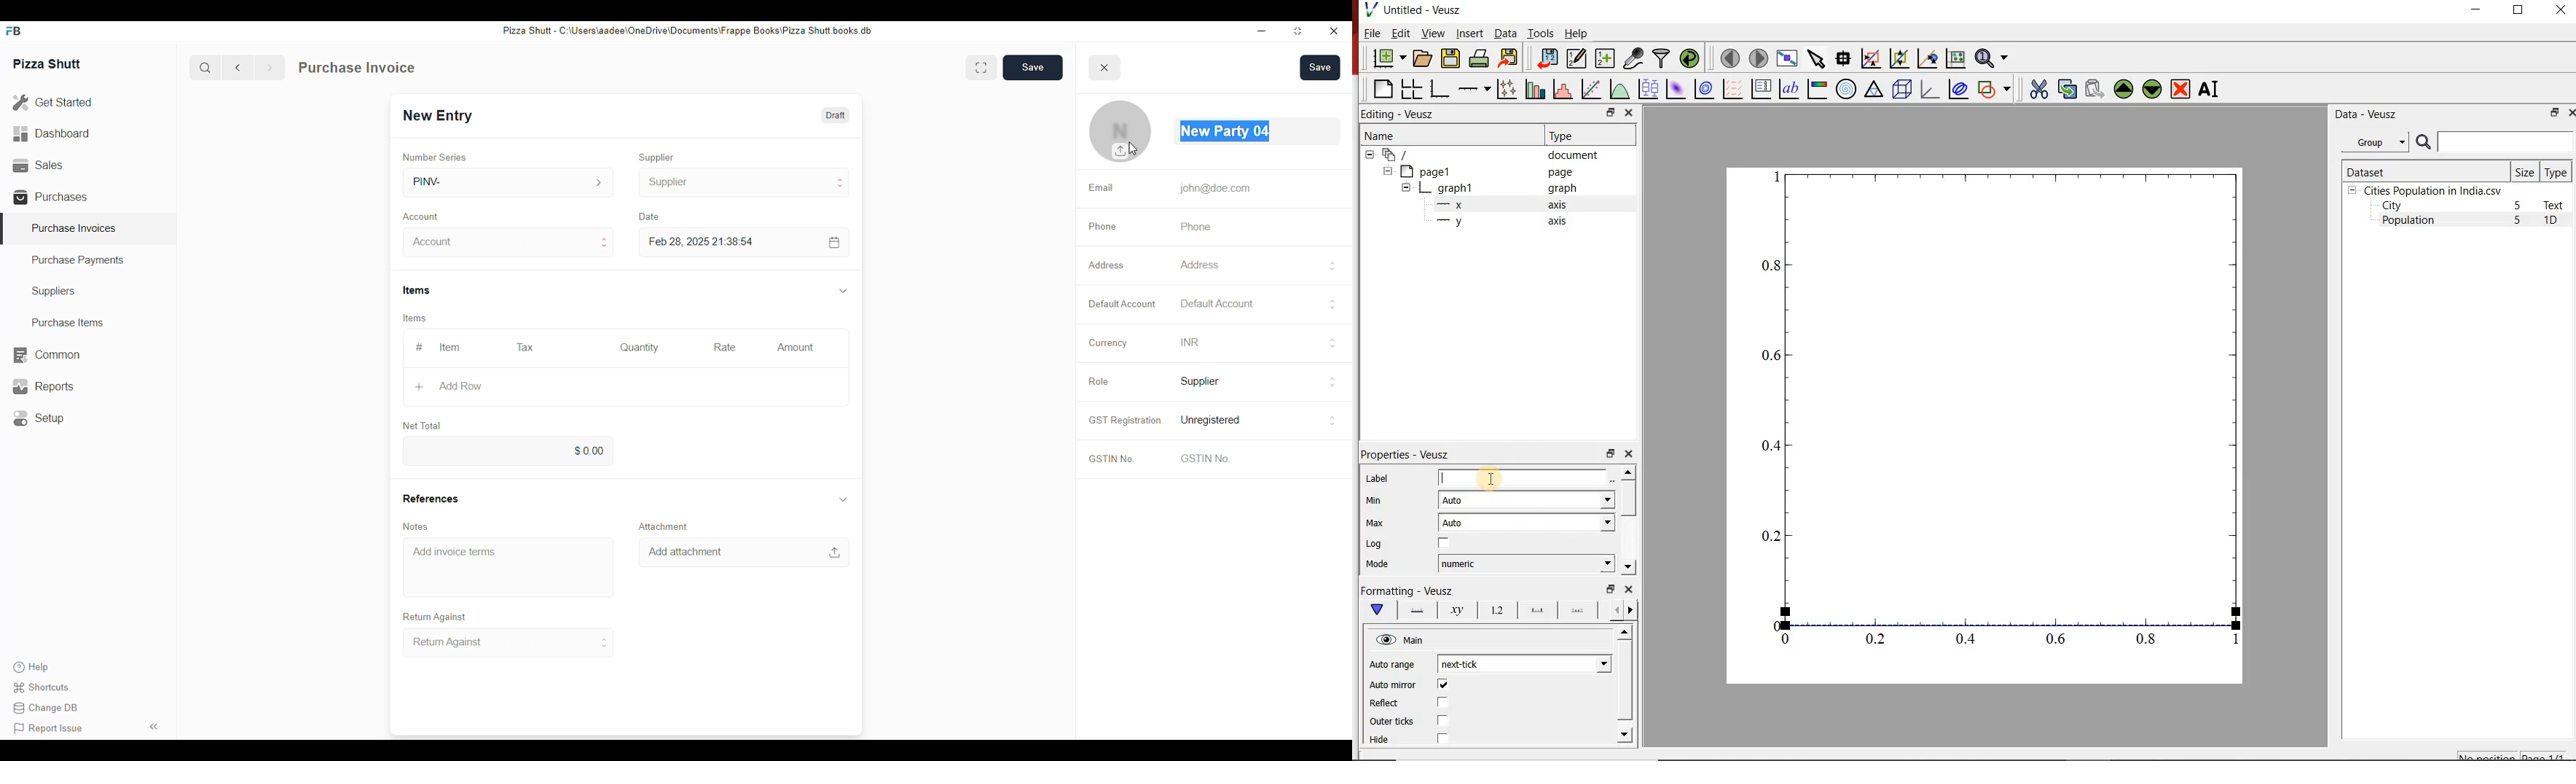 The image size is (2576, 784). Describe the element at coordinates (657, 157) in the screenshot. I see `Supplier` at that location.